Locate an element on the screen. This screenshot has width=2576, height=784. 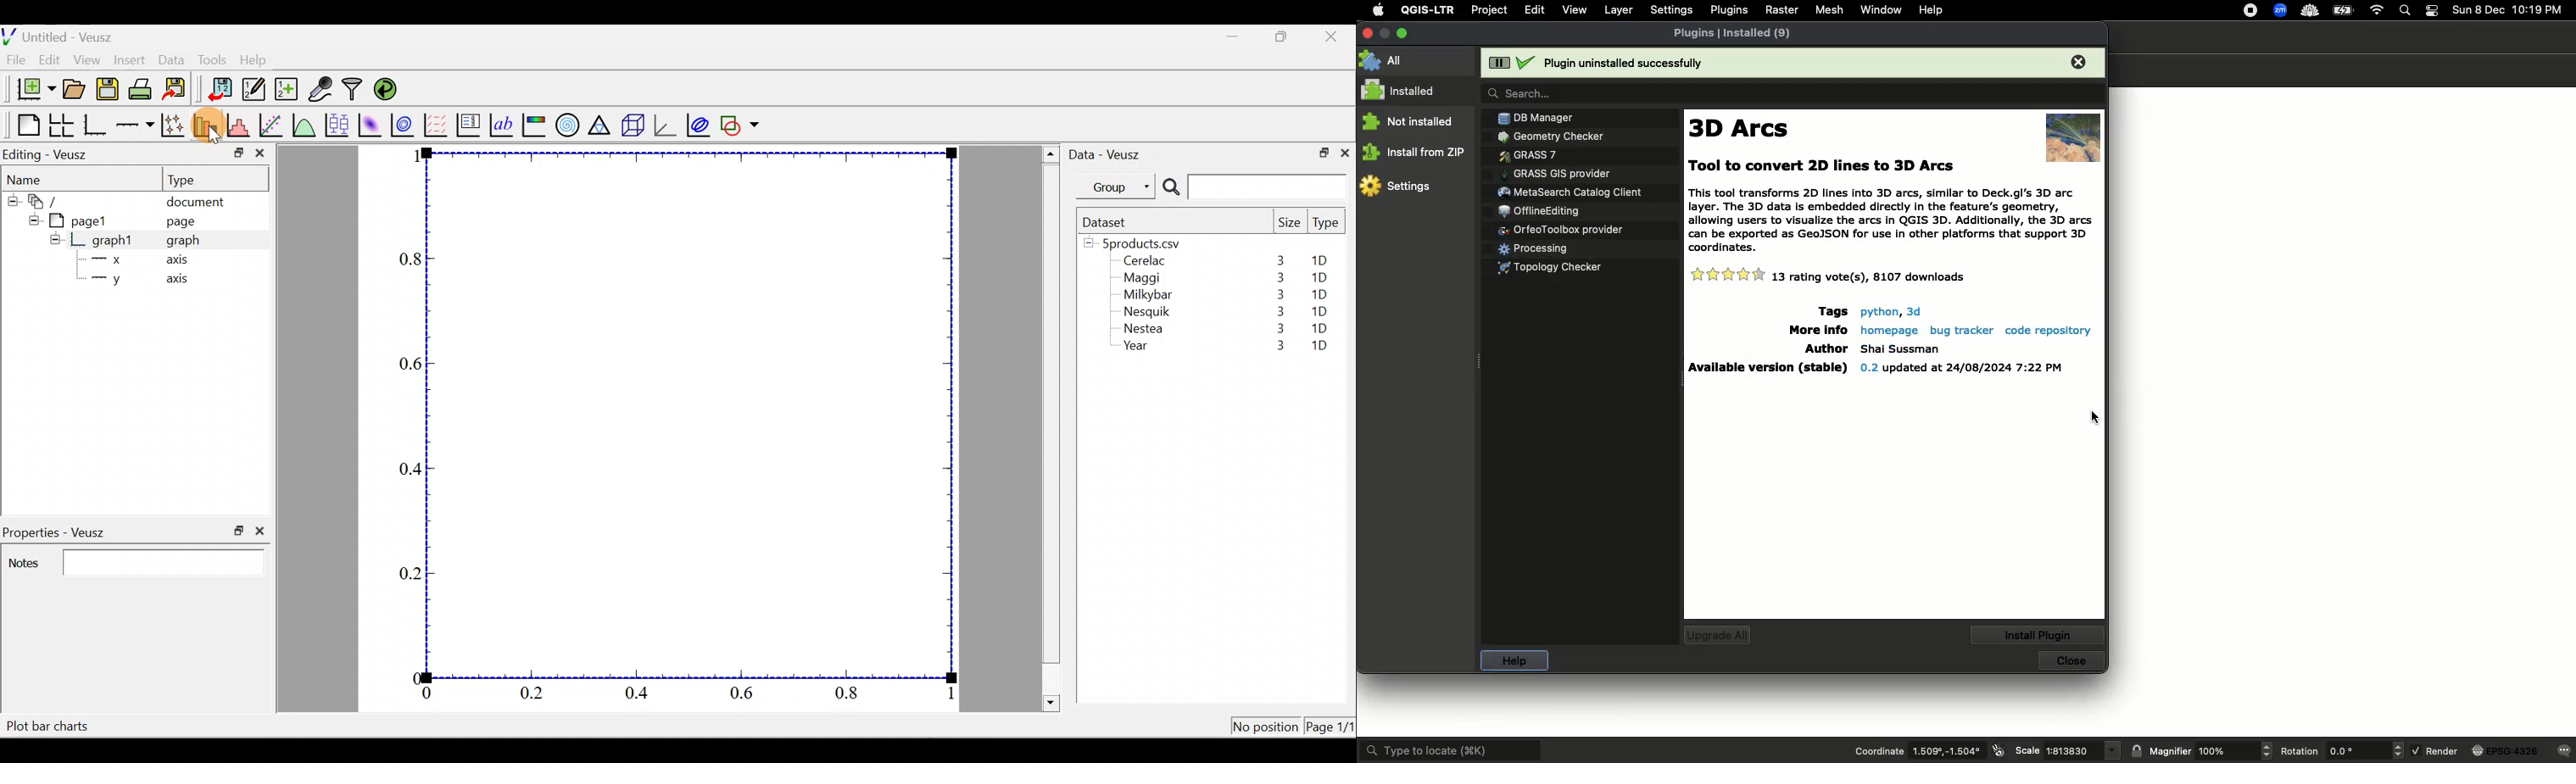
Edit is located at coordinates (49, 59).